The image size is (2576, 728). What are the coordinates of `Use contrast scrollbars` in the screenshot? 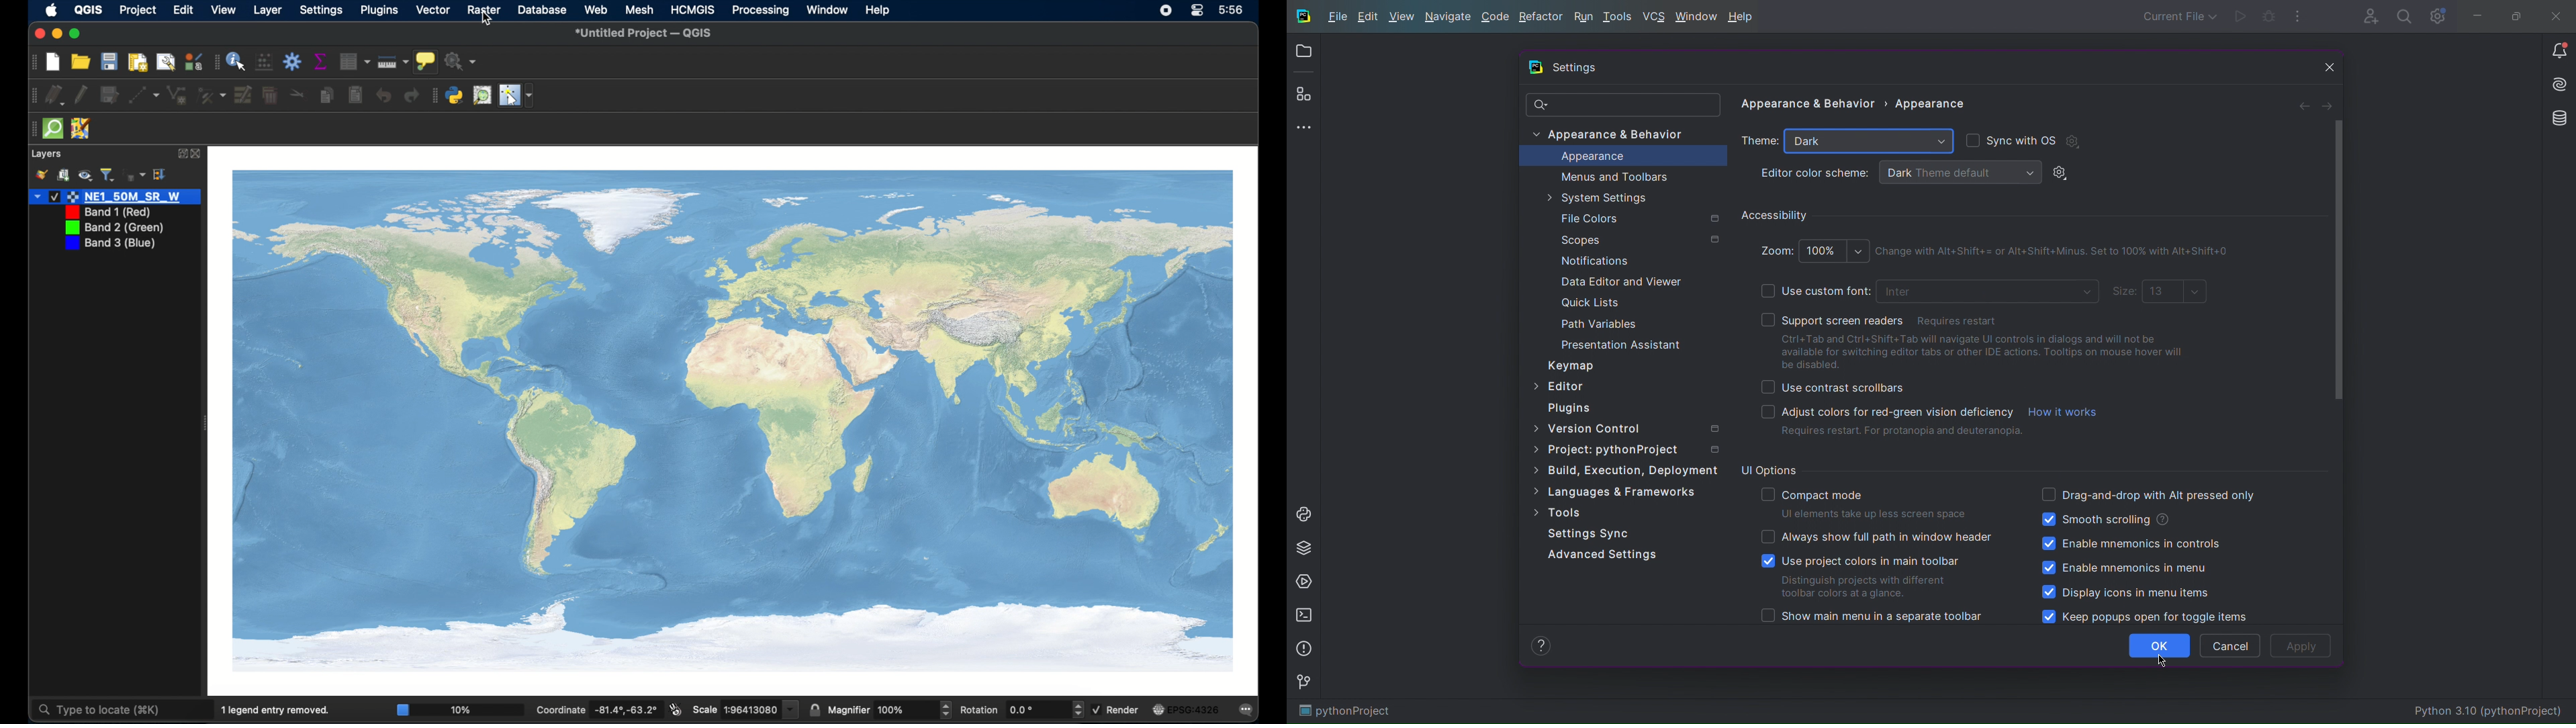 It's located at (1832, 388).